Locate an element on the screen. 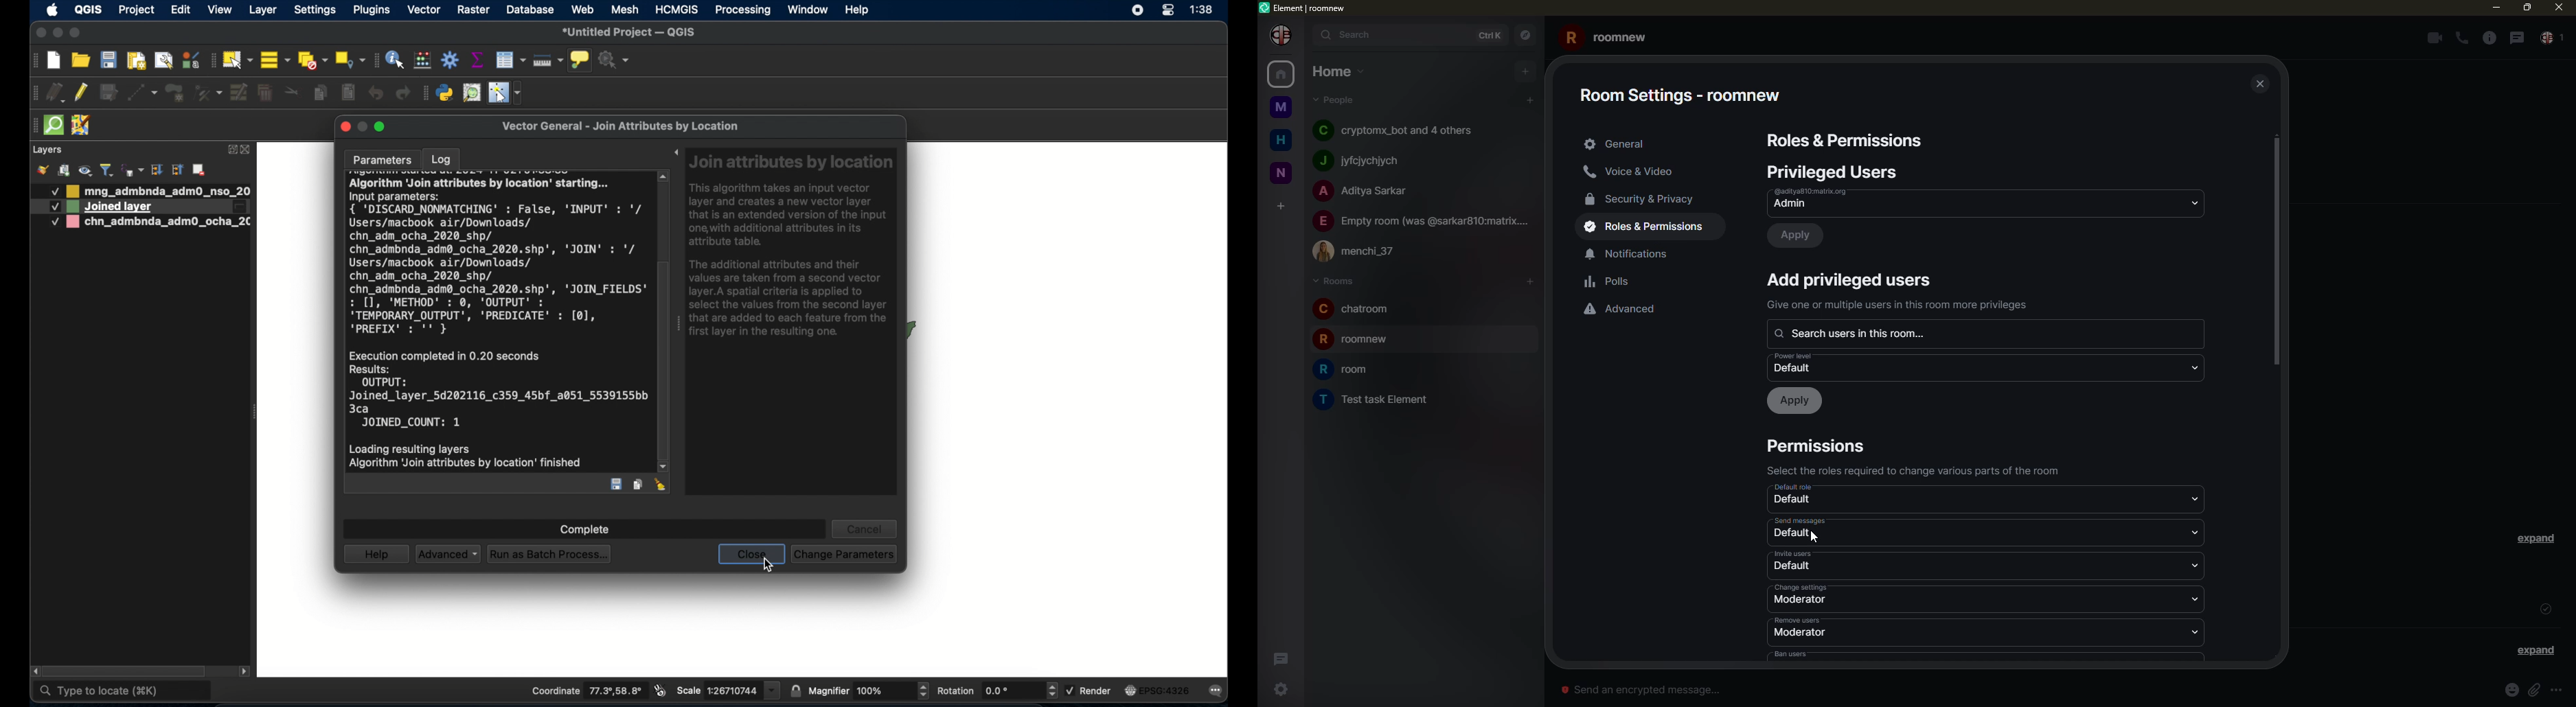  add is located at coordinates (1528, 281).